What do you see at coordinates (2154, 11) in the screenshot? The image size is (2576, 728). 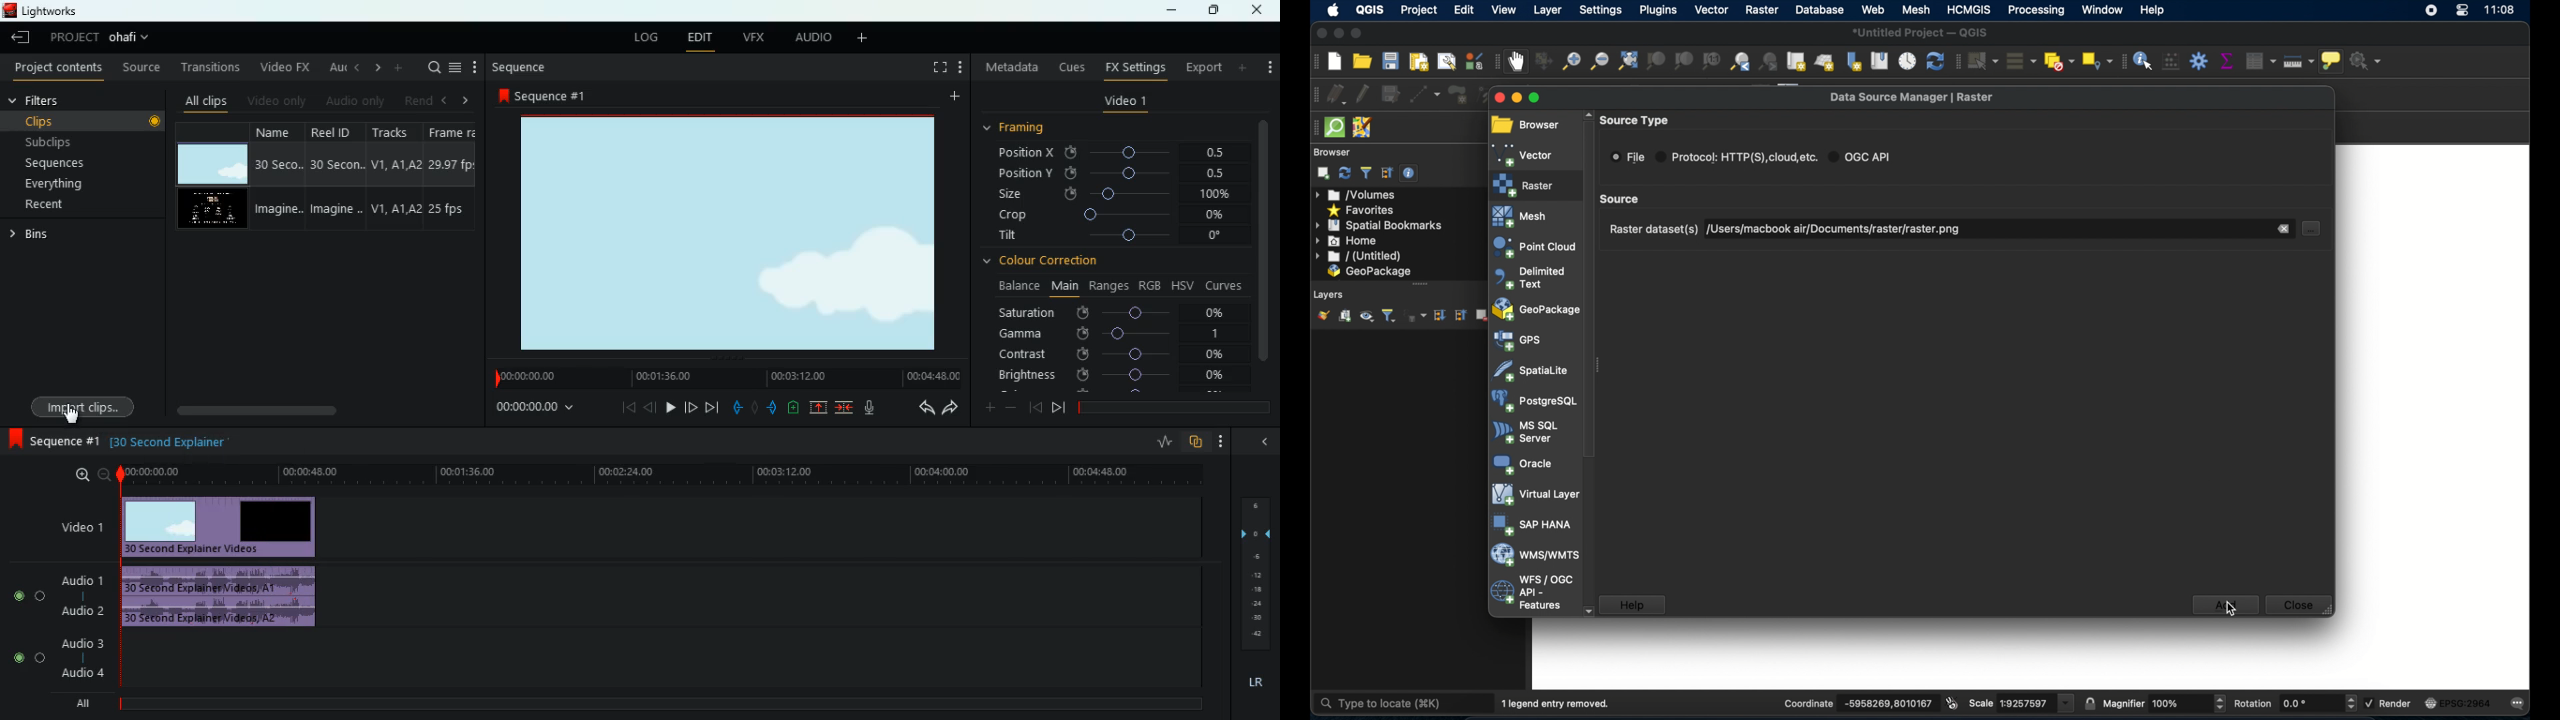 I see `help` at bounding box center [2154, 11].